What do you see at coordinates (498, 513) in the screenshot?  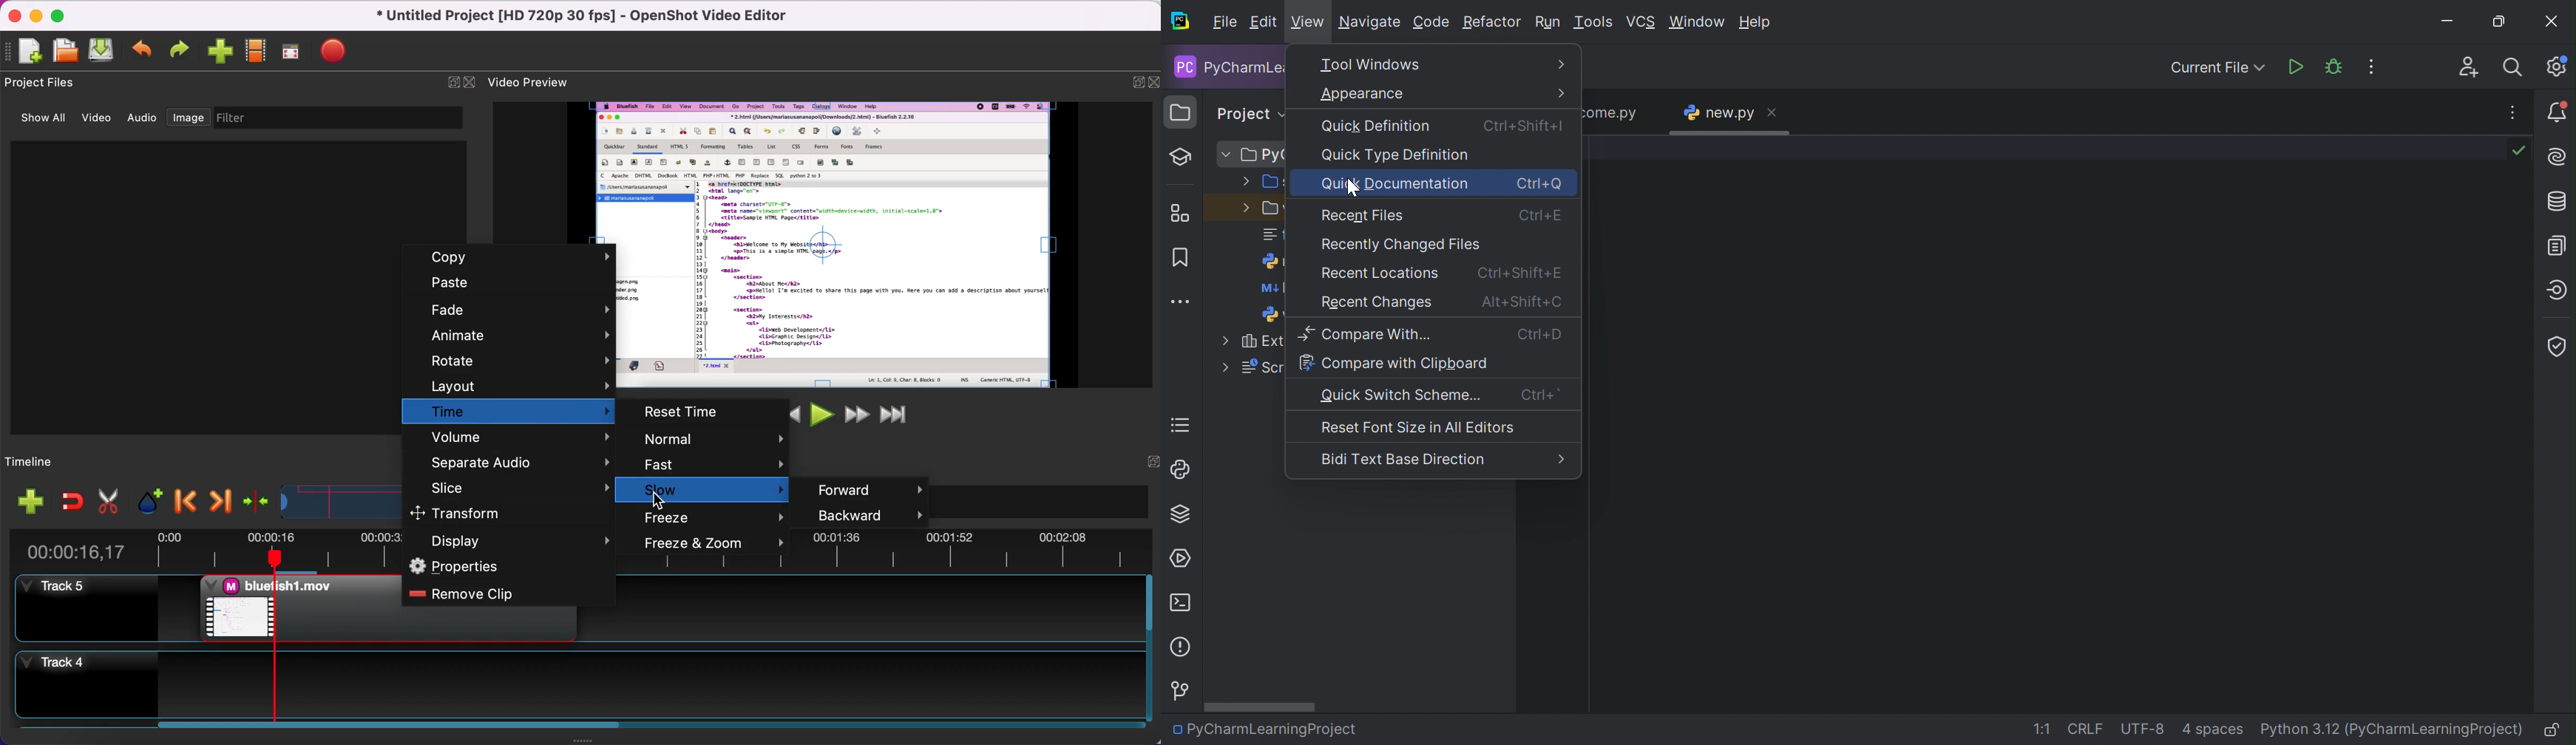 I see `transform` at bounding box center [498, 513].